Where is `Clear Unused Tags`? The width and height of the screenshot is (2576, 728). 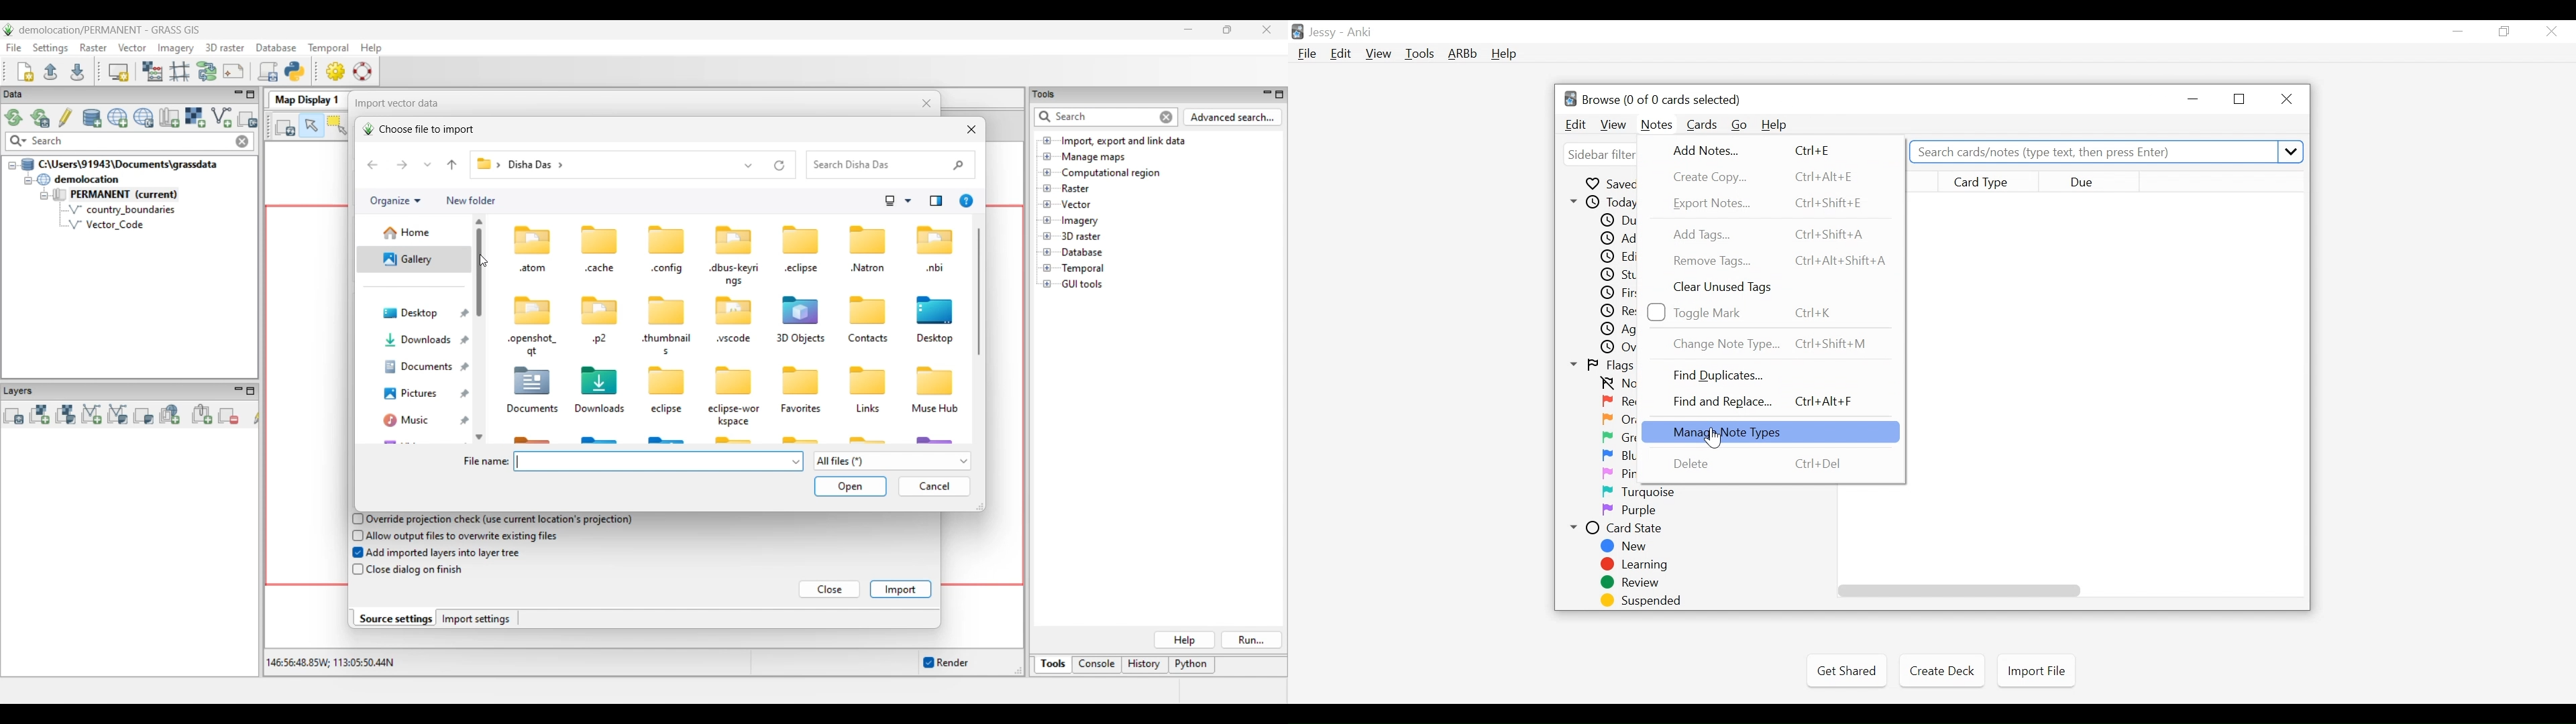
Clear Unused Tags is located at coordinates (1727, 288).